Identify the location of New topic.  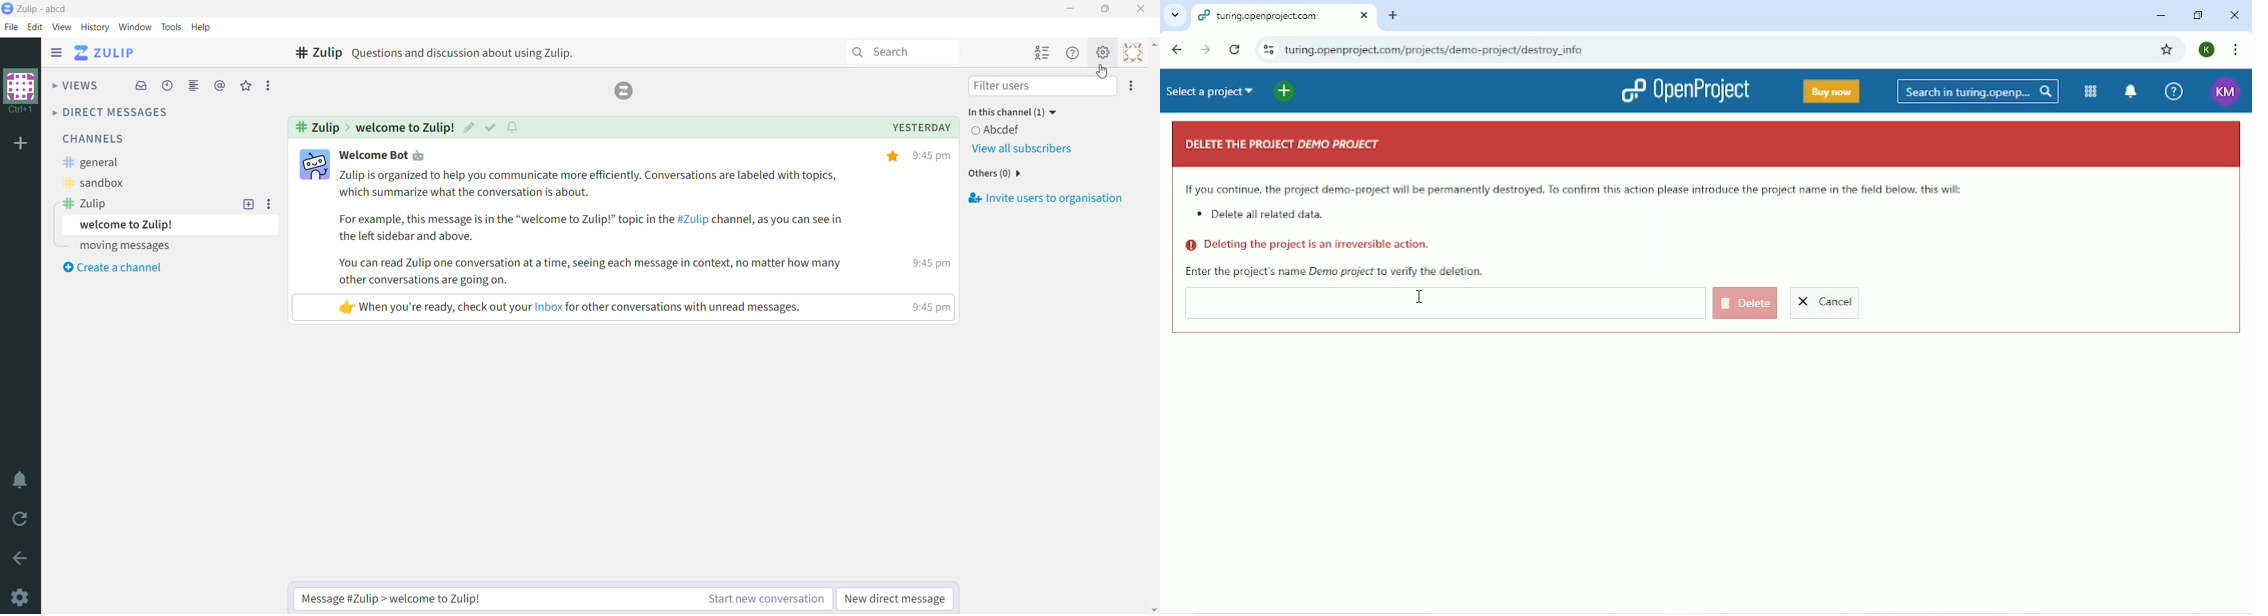
(249, 204).